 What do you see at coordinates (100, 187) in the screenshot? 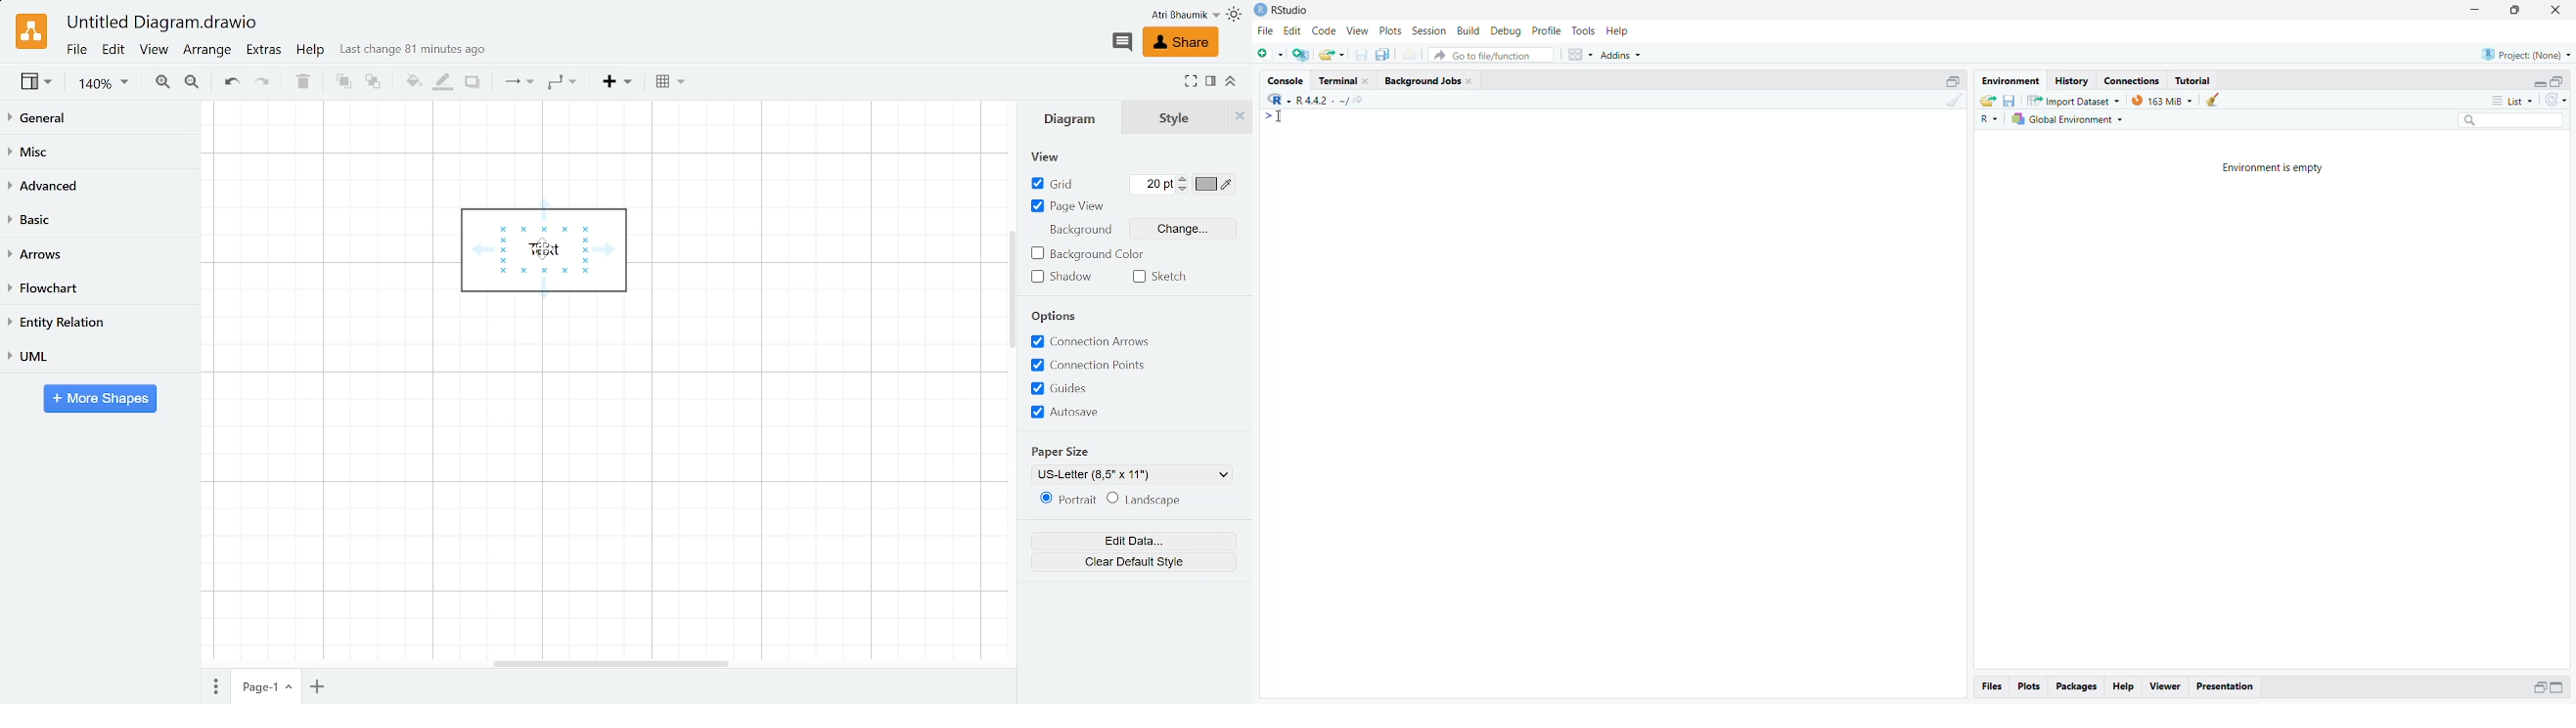
I see `Advanced` at bounding box center [100, 187].